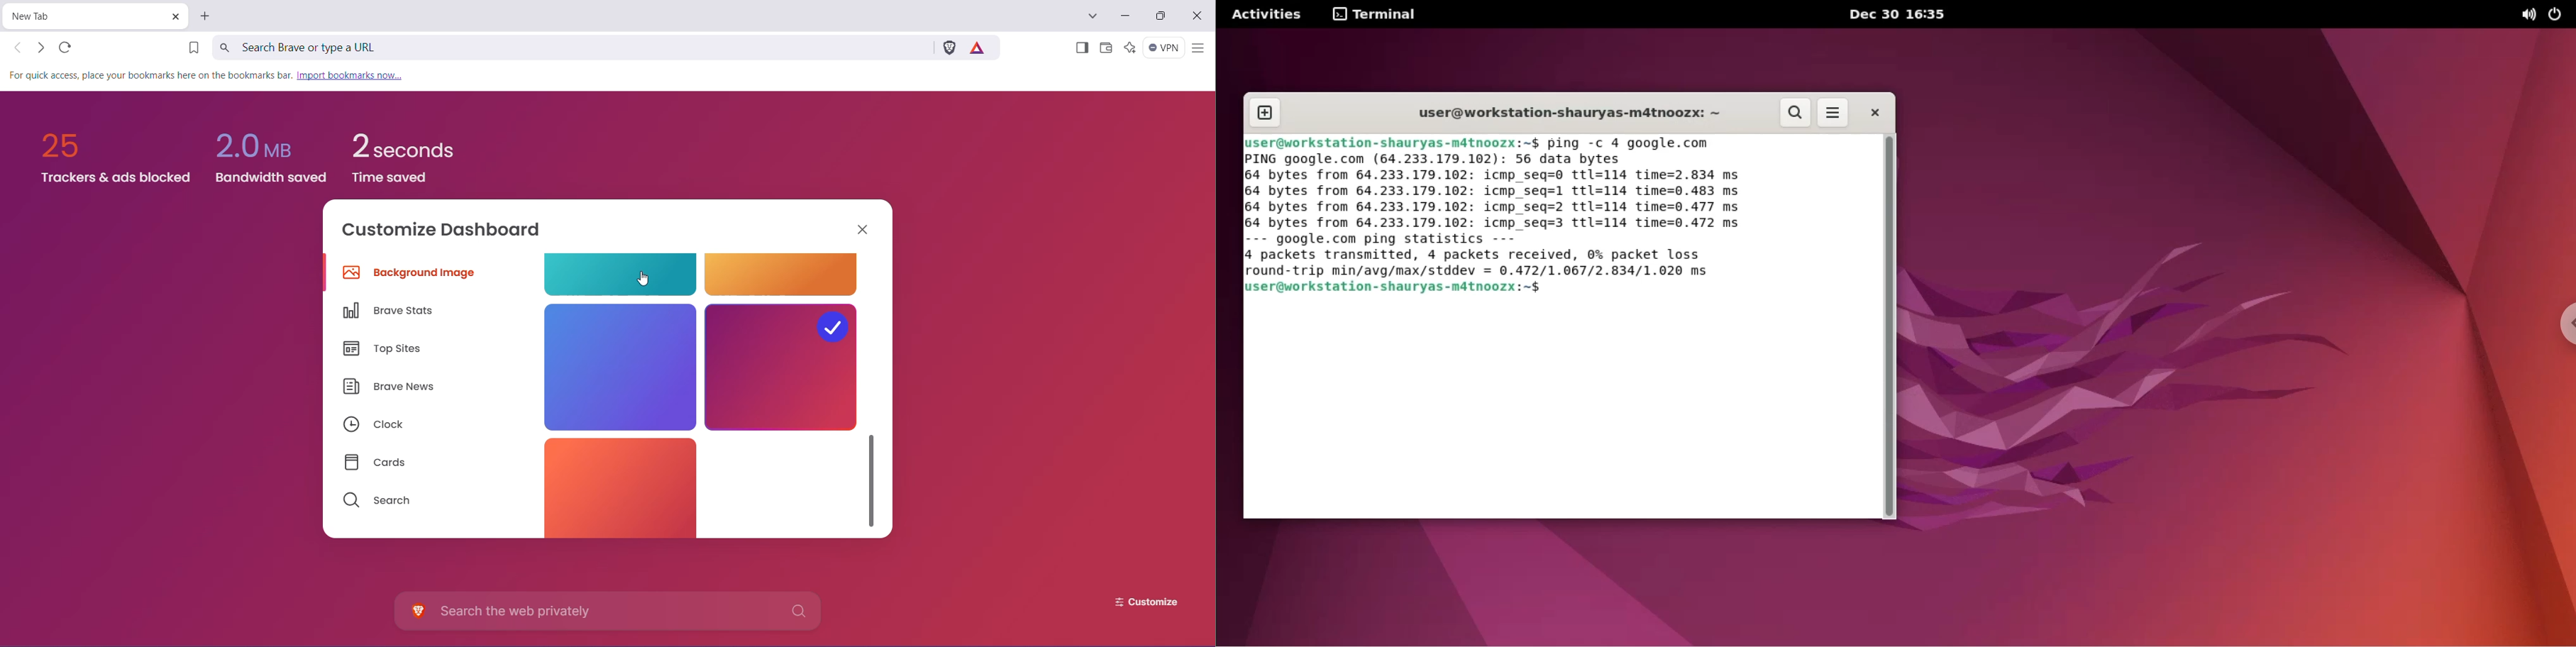 The height and width of the screenshot is (672, 2576). I want to click on 2 seconds Time saved, so click(413, 149).